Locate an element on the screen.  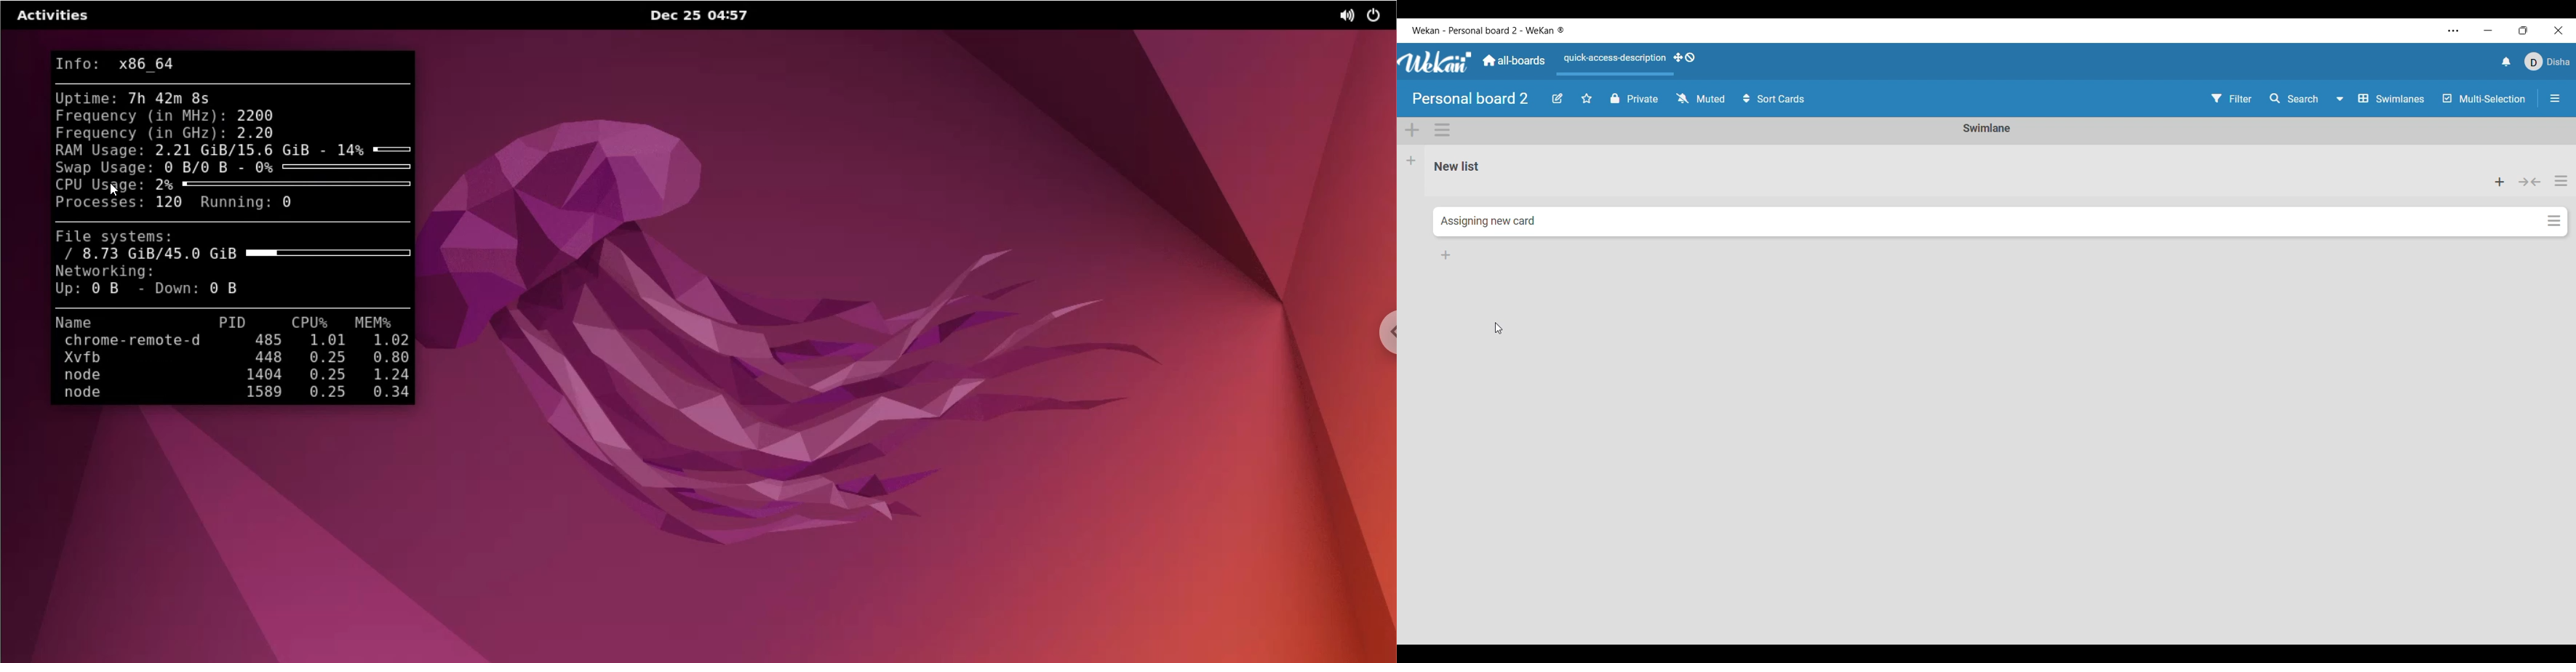
Swimlane actions is located at coordinates (1442, 130).